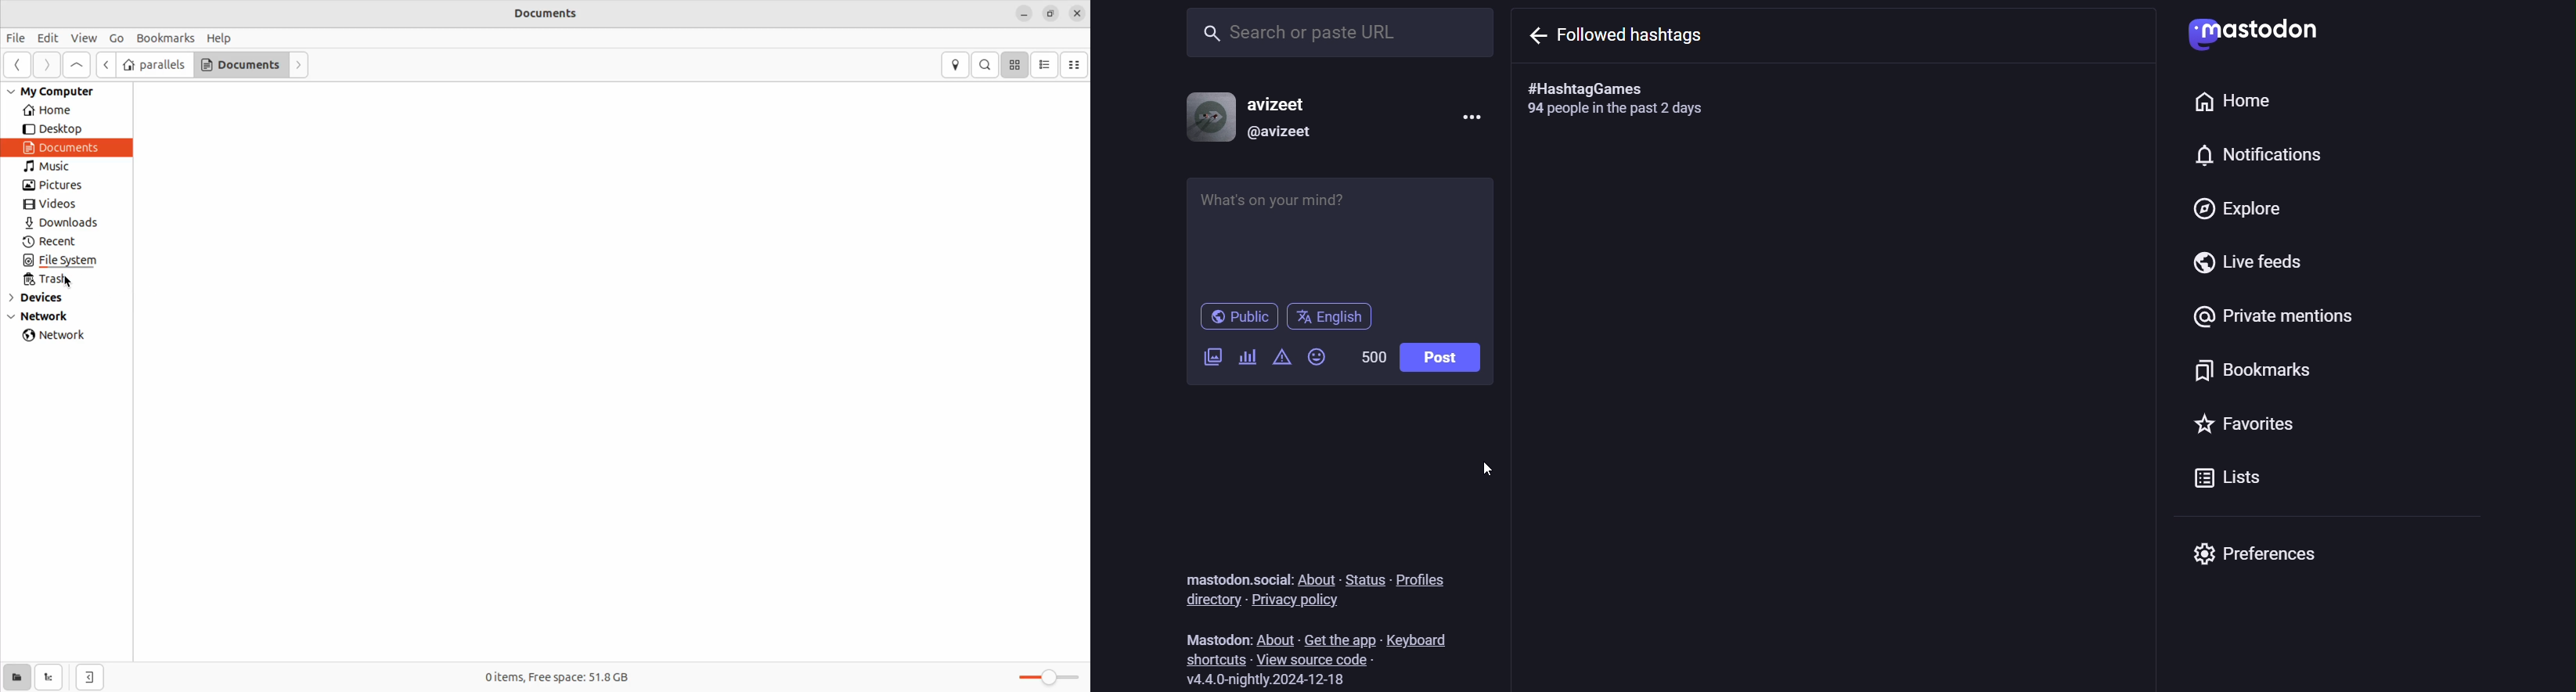  What do you see at coordinates (15, 39) in the screenshot?
I see `File` at bounding box center [15, 39].